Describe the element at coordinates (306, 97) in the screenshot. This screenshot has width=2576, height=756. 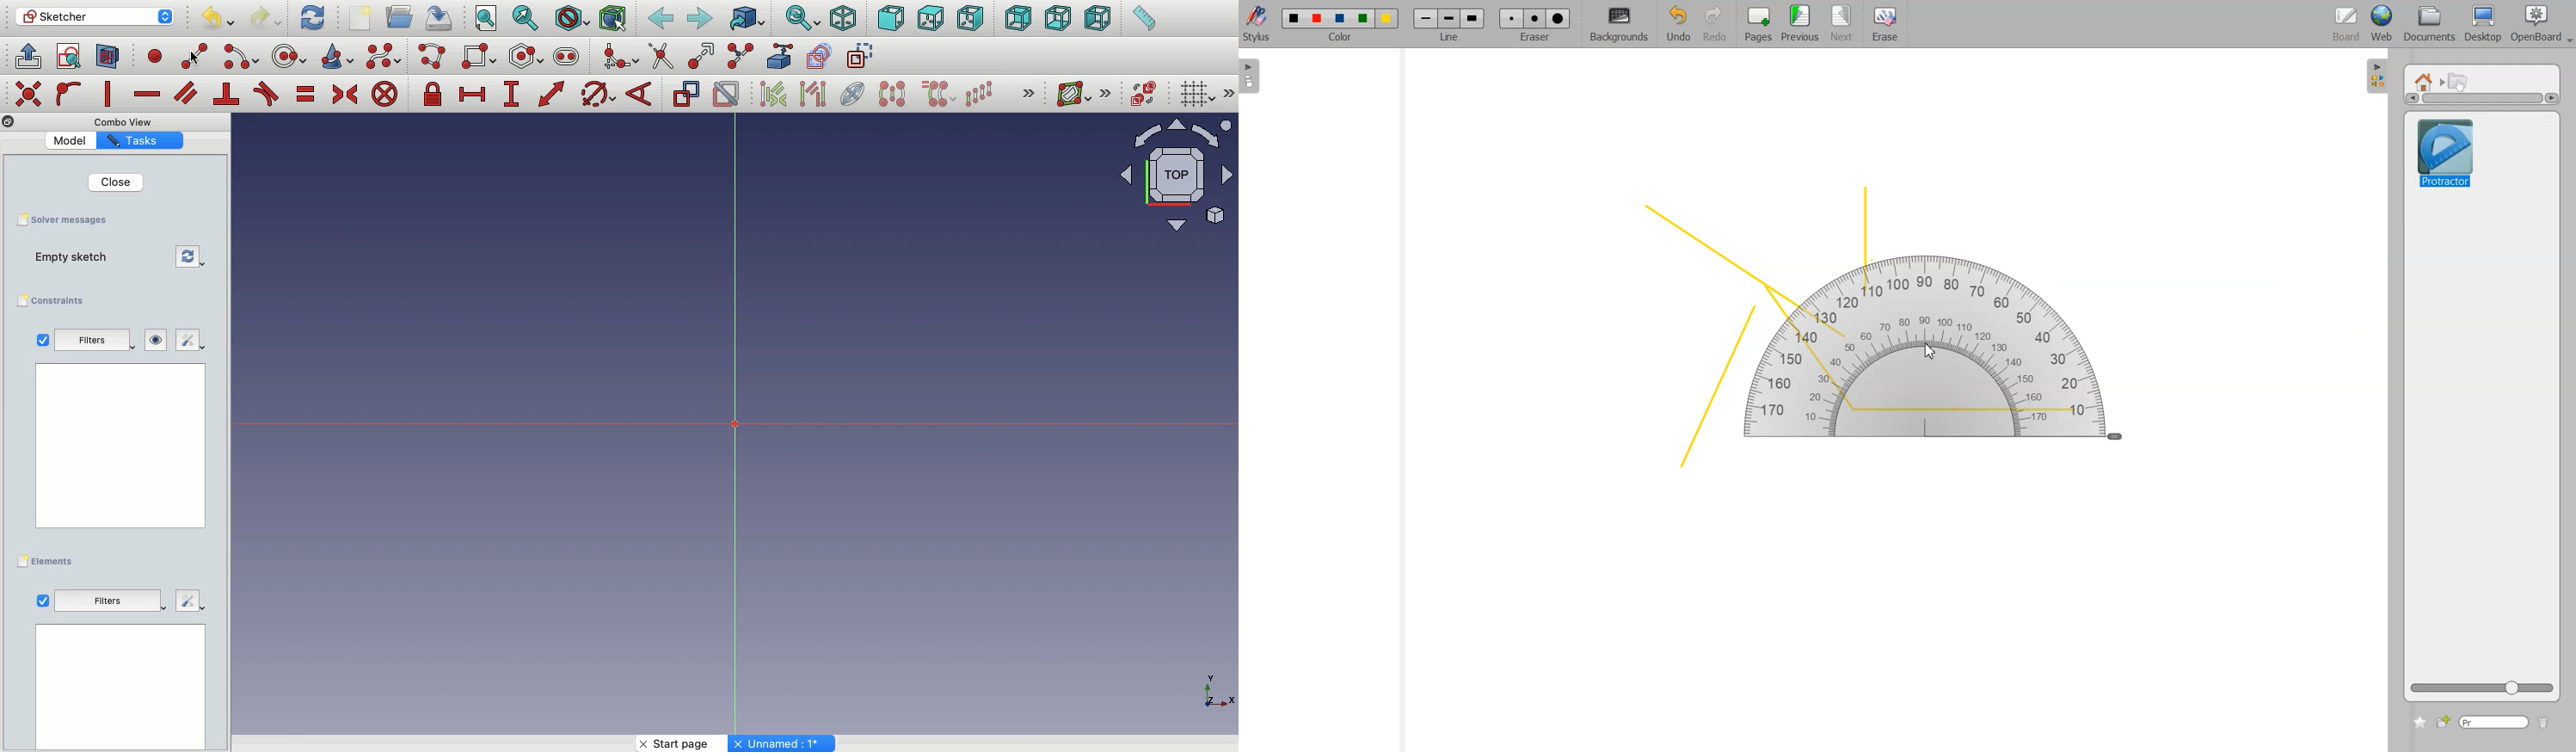
I see `Constrain equal` at that location.